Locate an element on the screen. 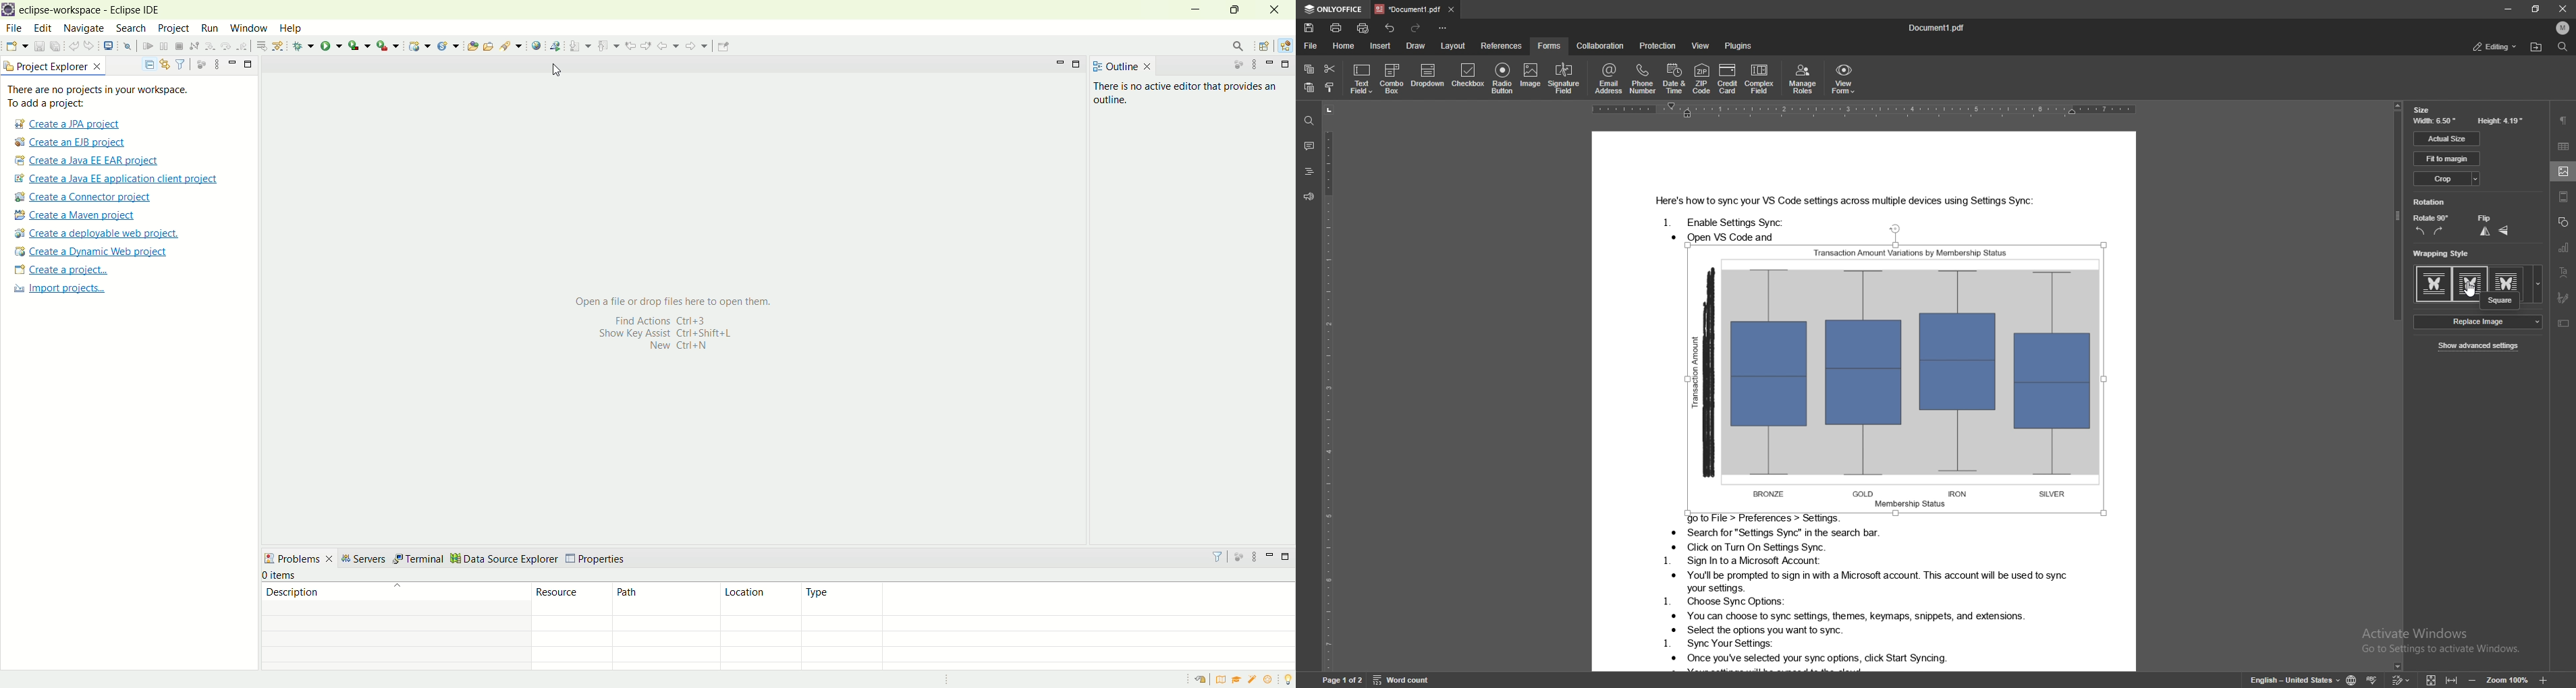  resize is located at coordinates (2536, 9).